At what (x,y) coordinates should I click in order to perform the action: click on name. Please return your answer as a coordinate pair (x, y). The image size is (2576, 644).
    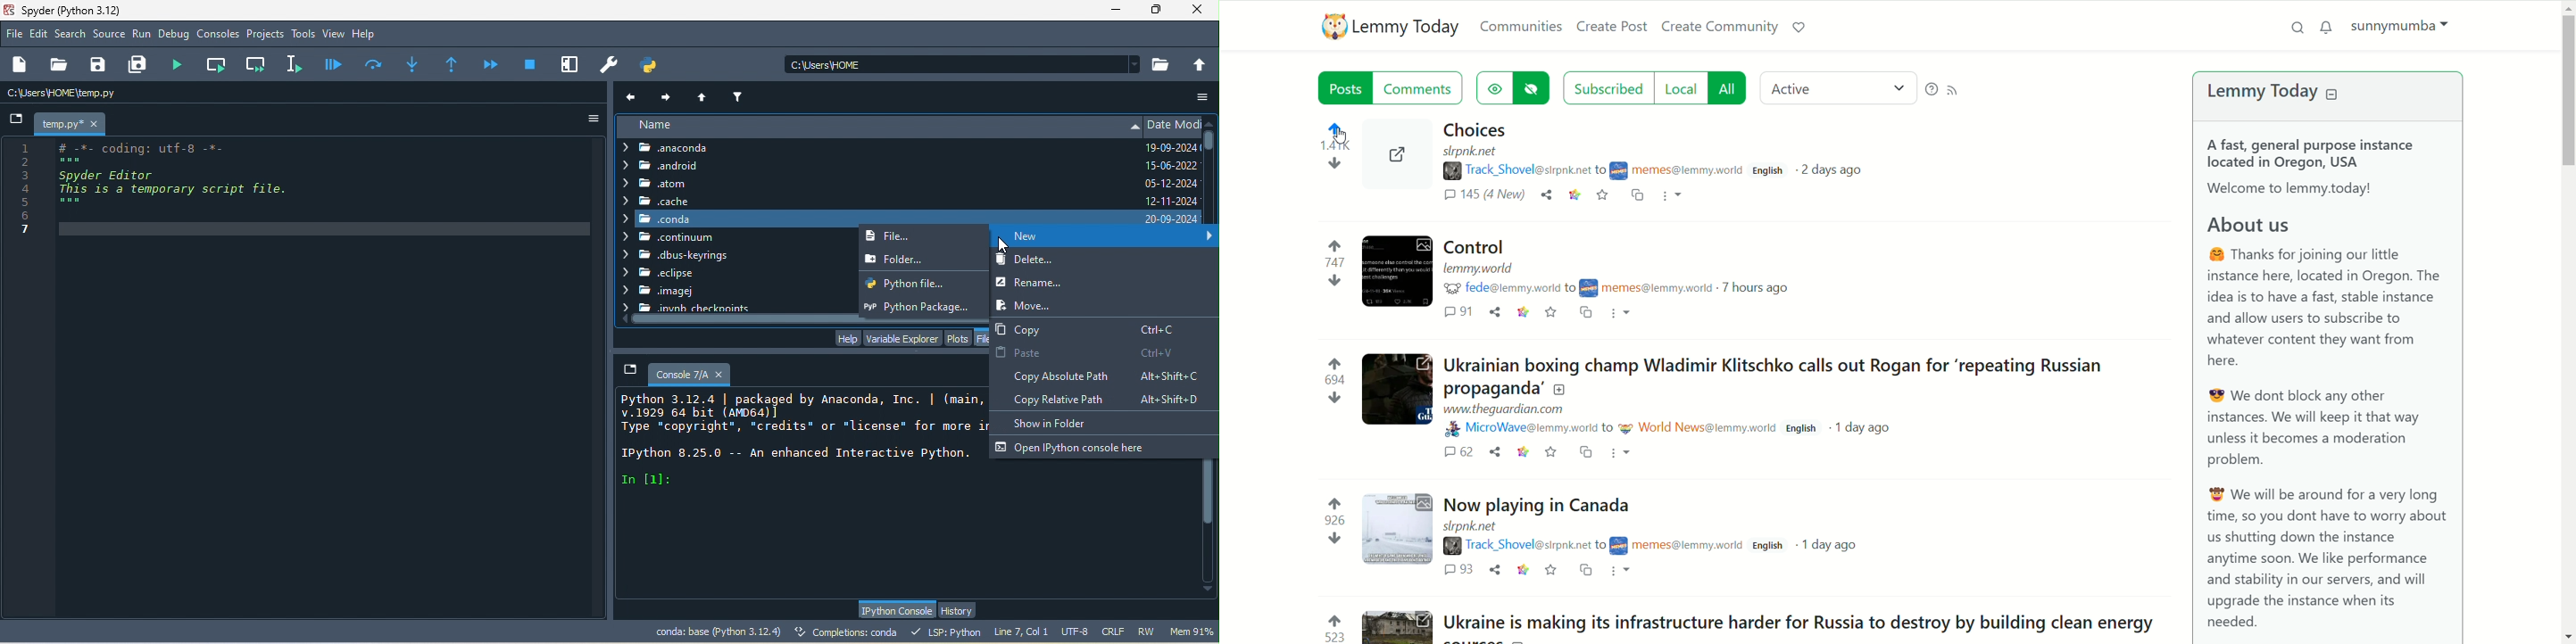
    Looking at the image, I should click on (877, 128).